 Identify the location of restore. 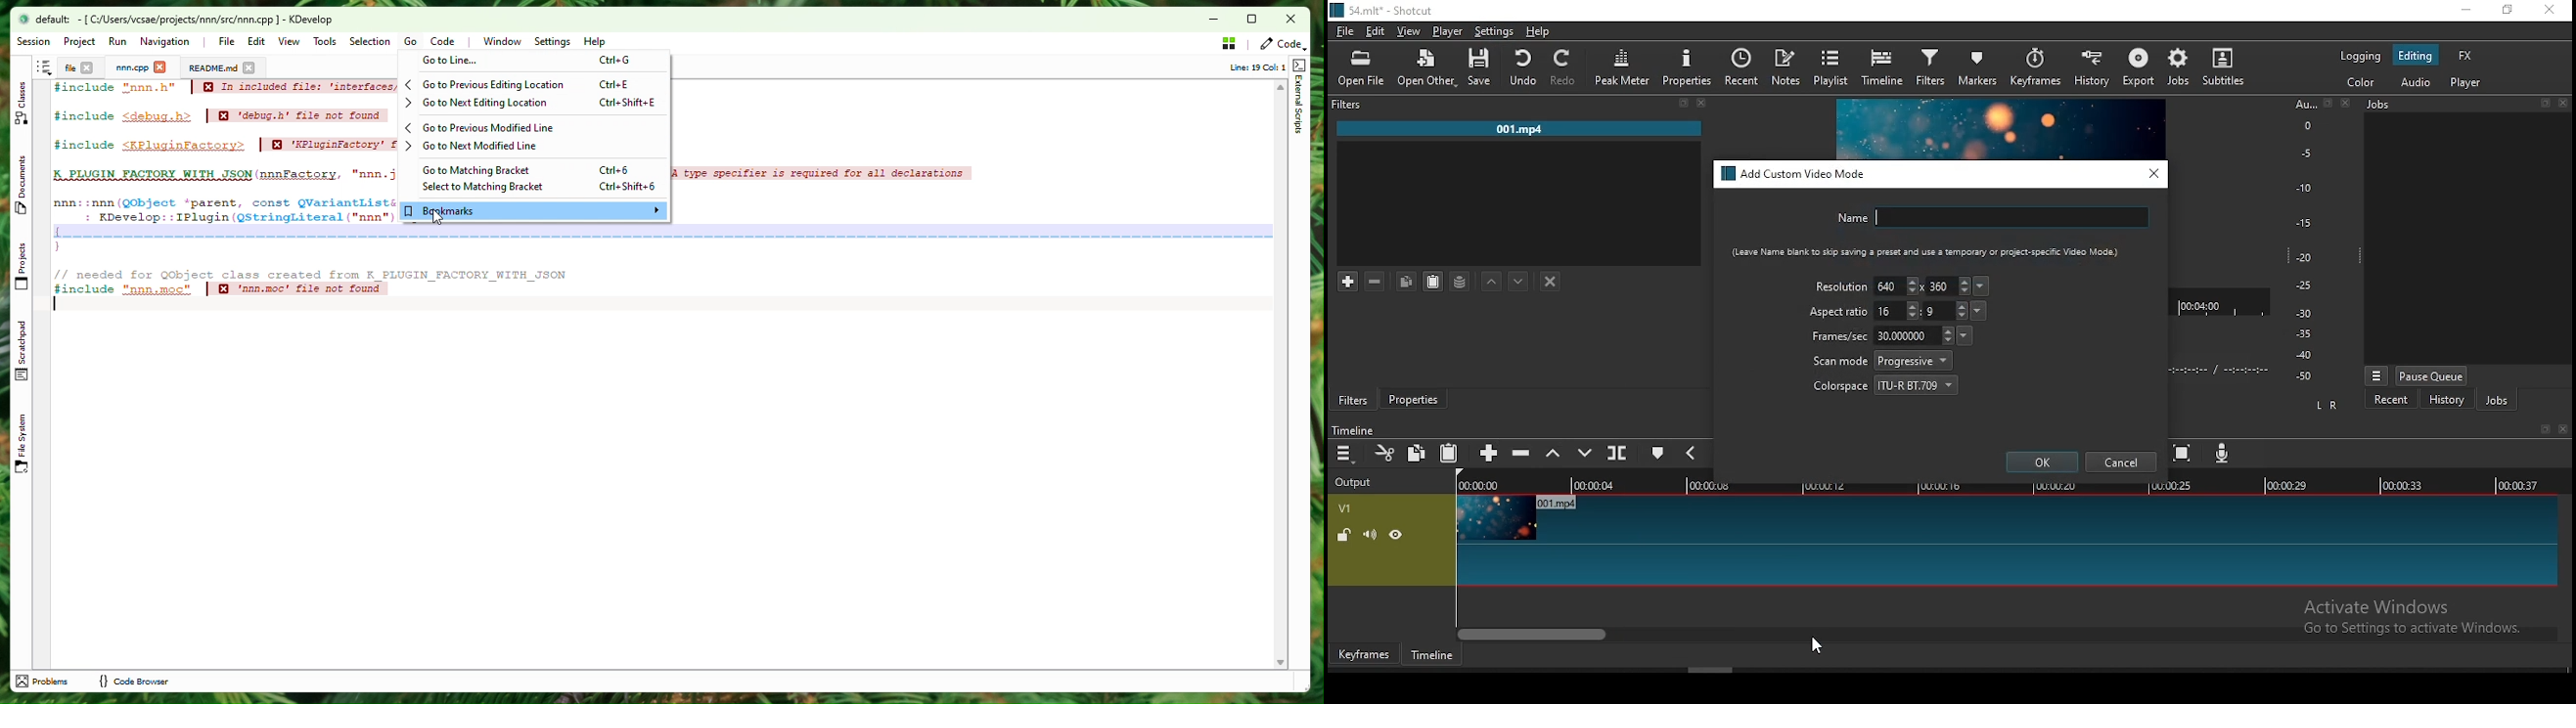
(1683, 104).